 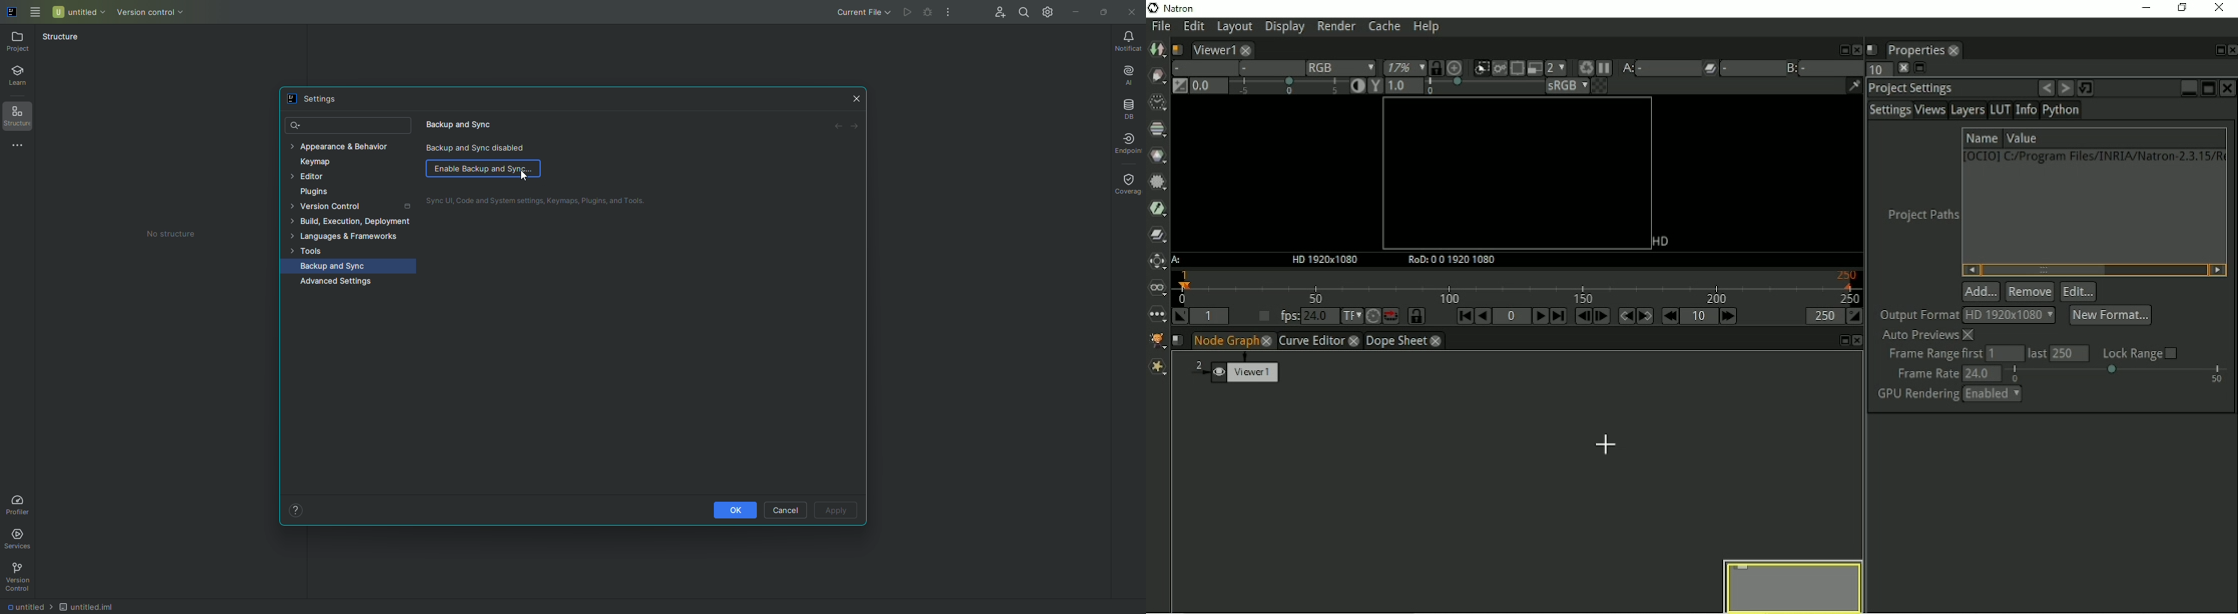 I want to click on Add, so click(x=1982, y=291).